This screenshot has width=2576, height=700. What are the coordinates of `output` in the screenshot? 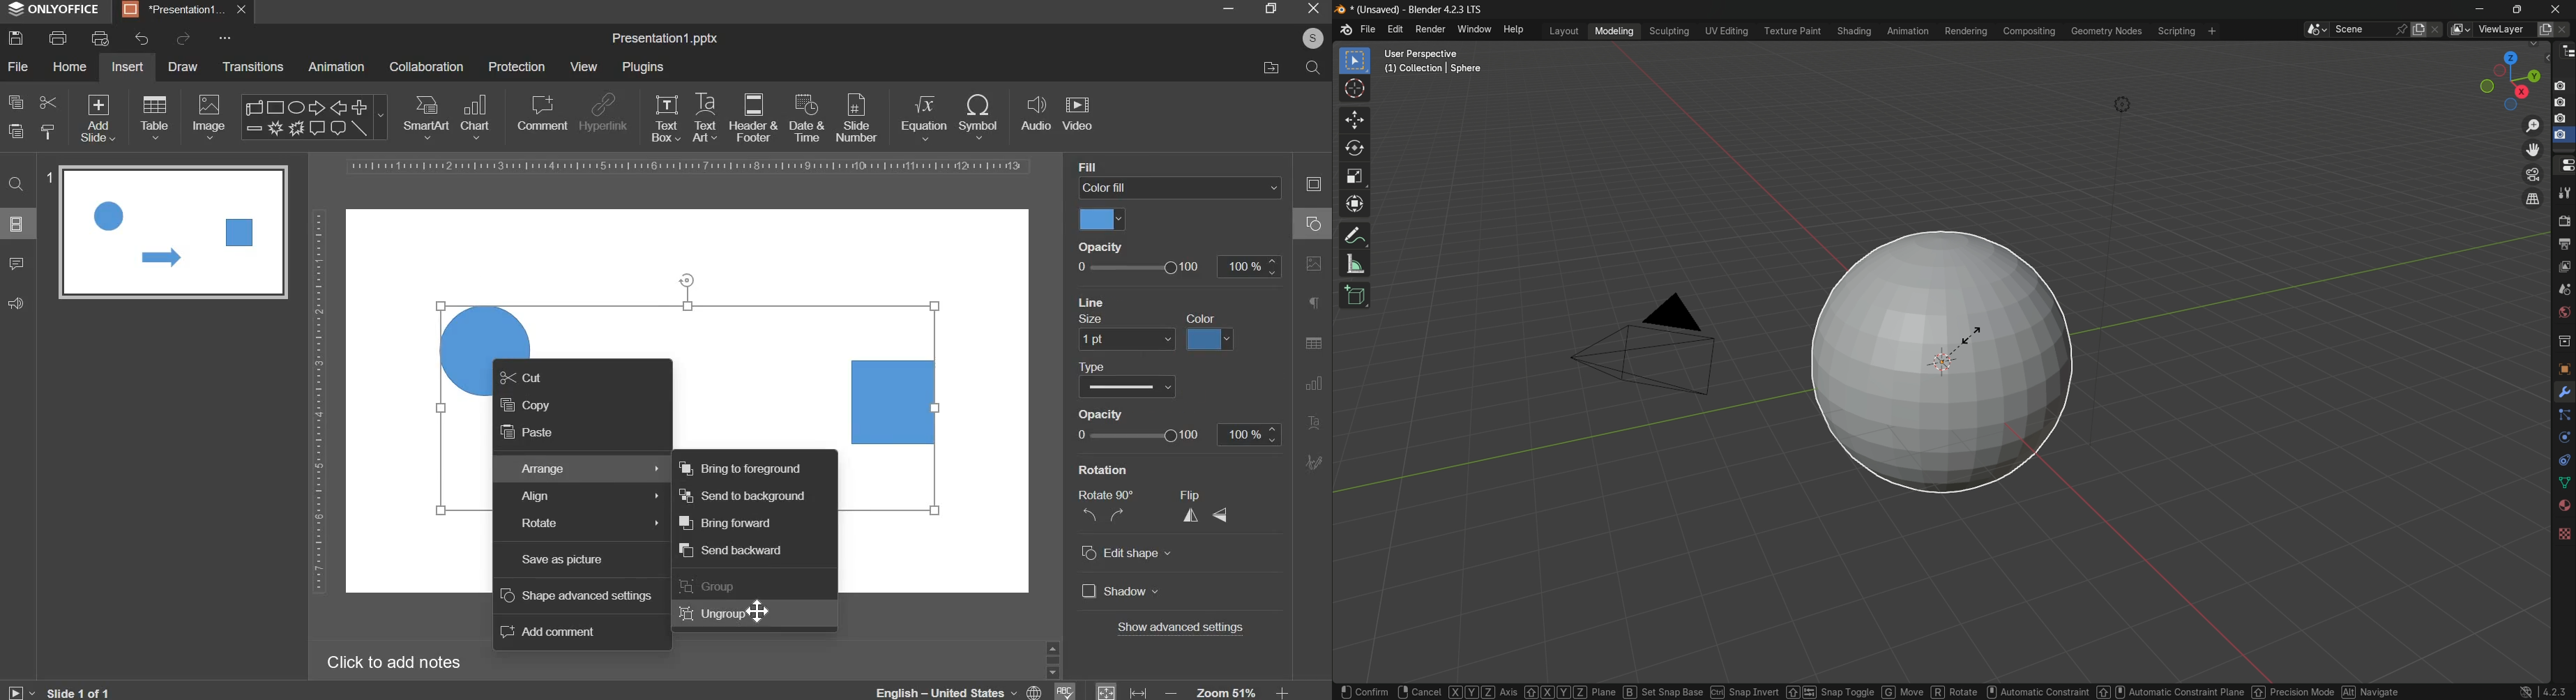 It's located at (2564, 244).